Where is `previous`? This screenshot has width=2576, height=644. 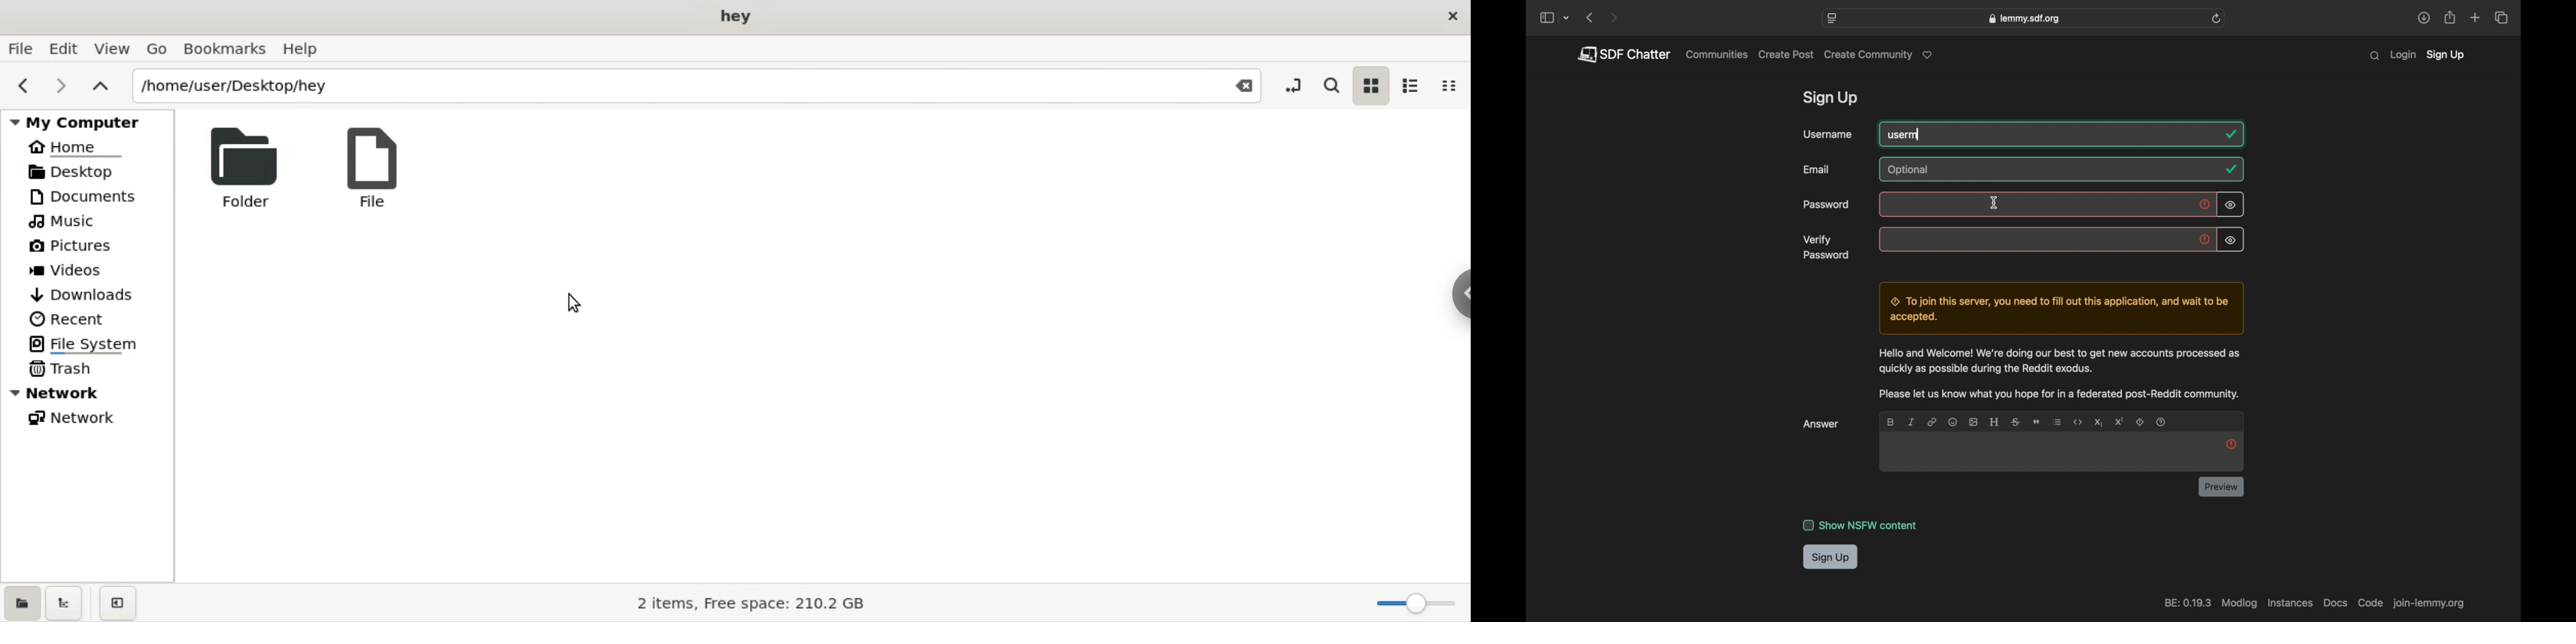 previous is located at coordinates (25, 84).